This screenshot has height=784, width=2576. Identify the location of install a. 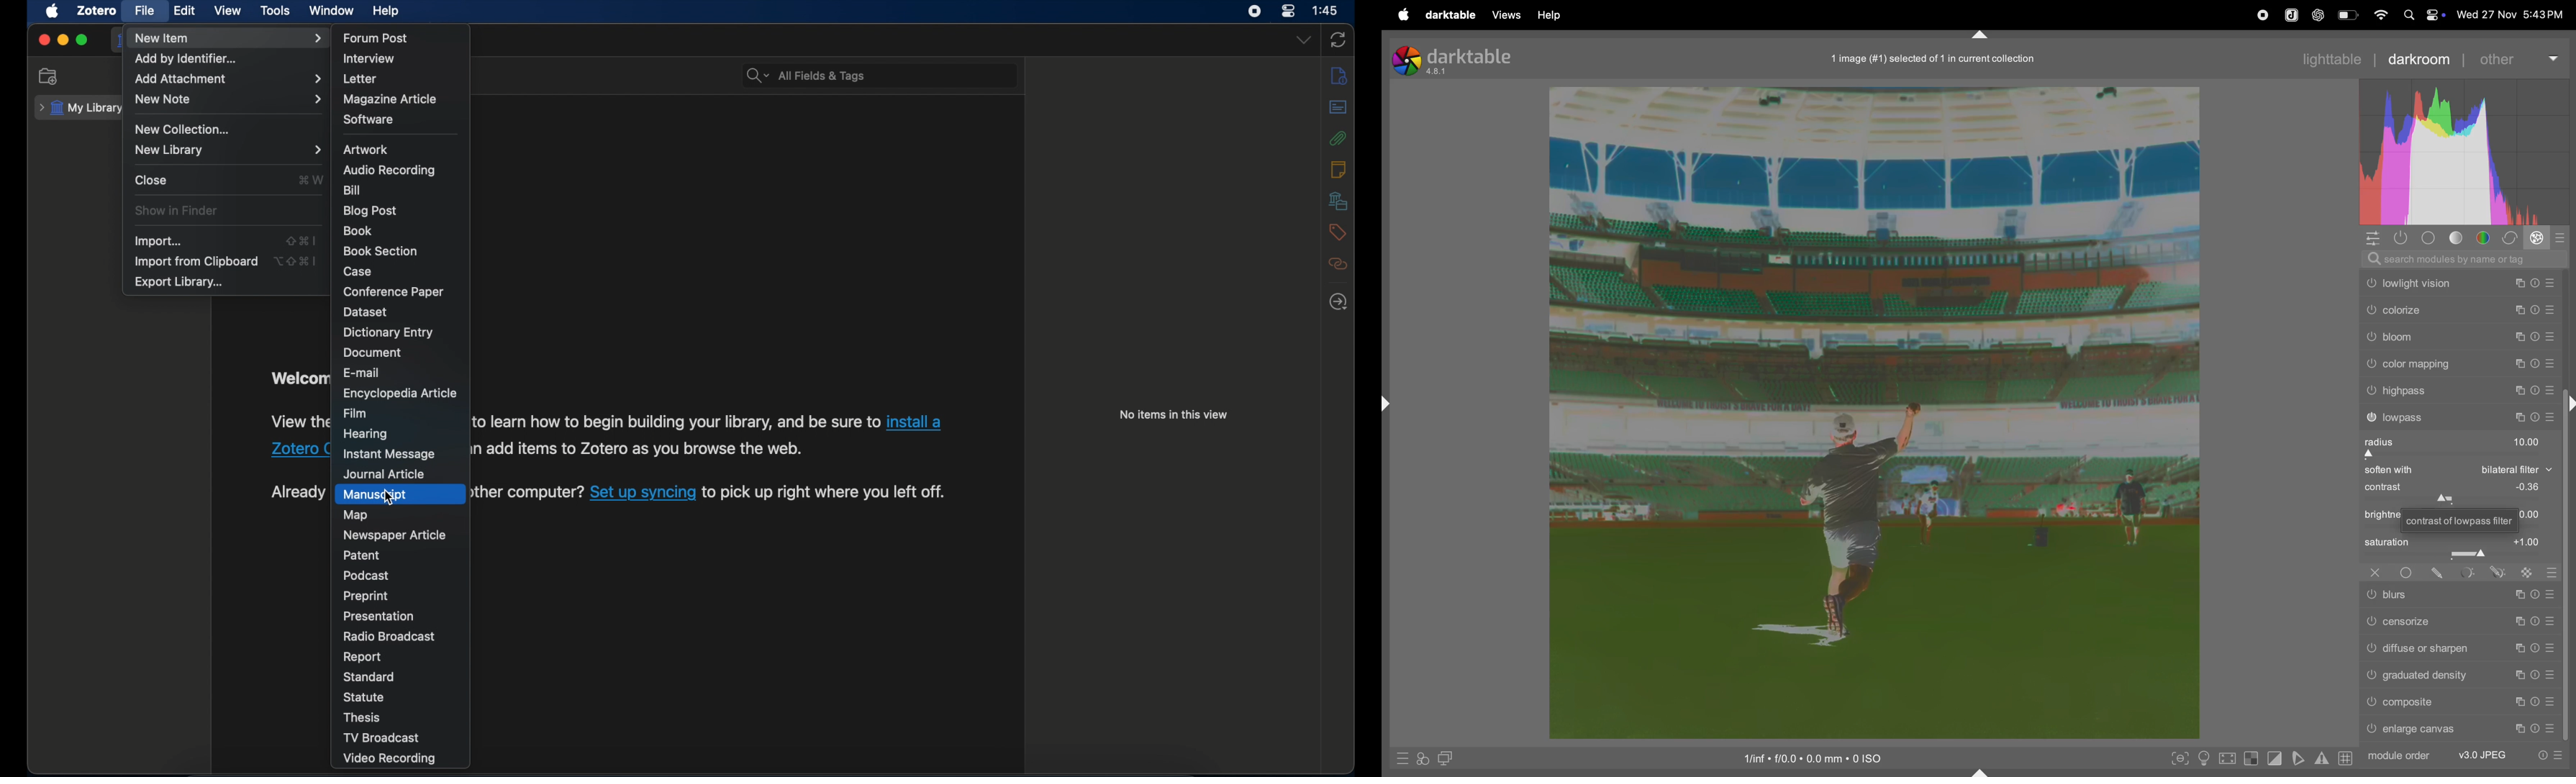
(918, 420).